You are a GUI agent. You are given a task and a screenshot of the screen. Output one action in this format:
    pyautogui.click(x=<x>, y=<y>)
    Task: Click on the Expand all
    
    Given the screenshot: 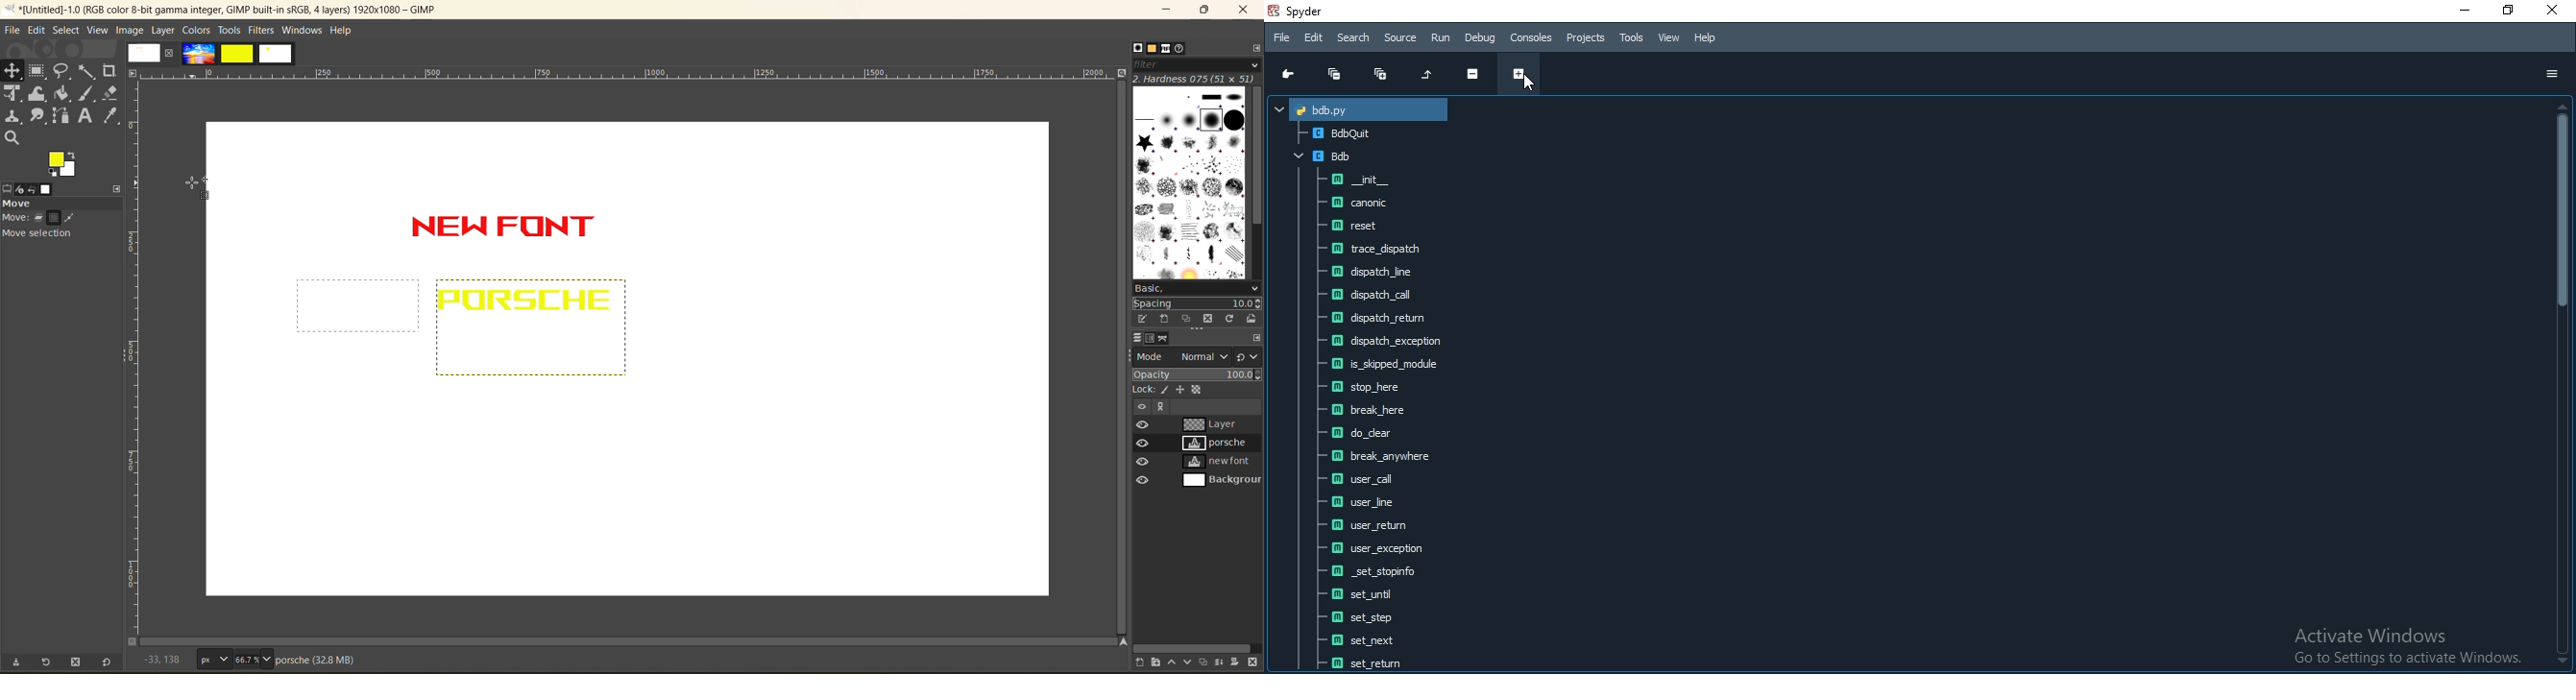 What is the action you would take?
    pyautogui.click(x=1383, y=74)
    